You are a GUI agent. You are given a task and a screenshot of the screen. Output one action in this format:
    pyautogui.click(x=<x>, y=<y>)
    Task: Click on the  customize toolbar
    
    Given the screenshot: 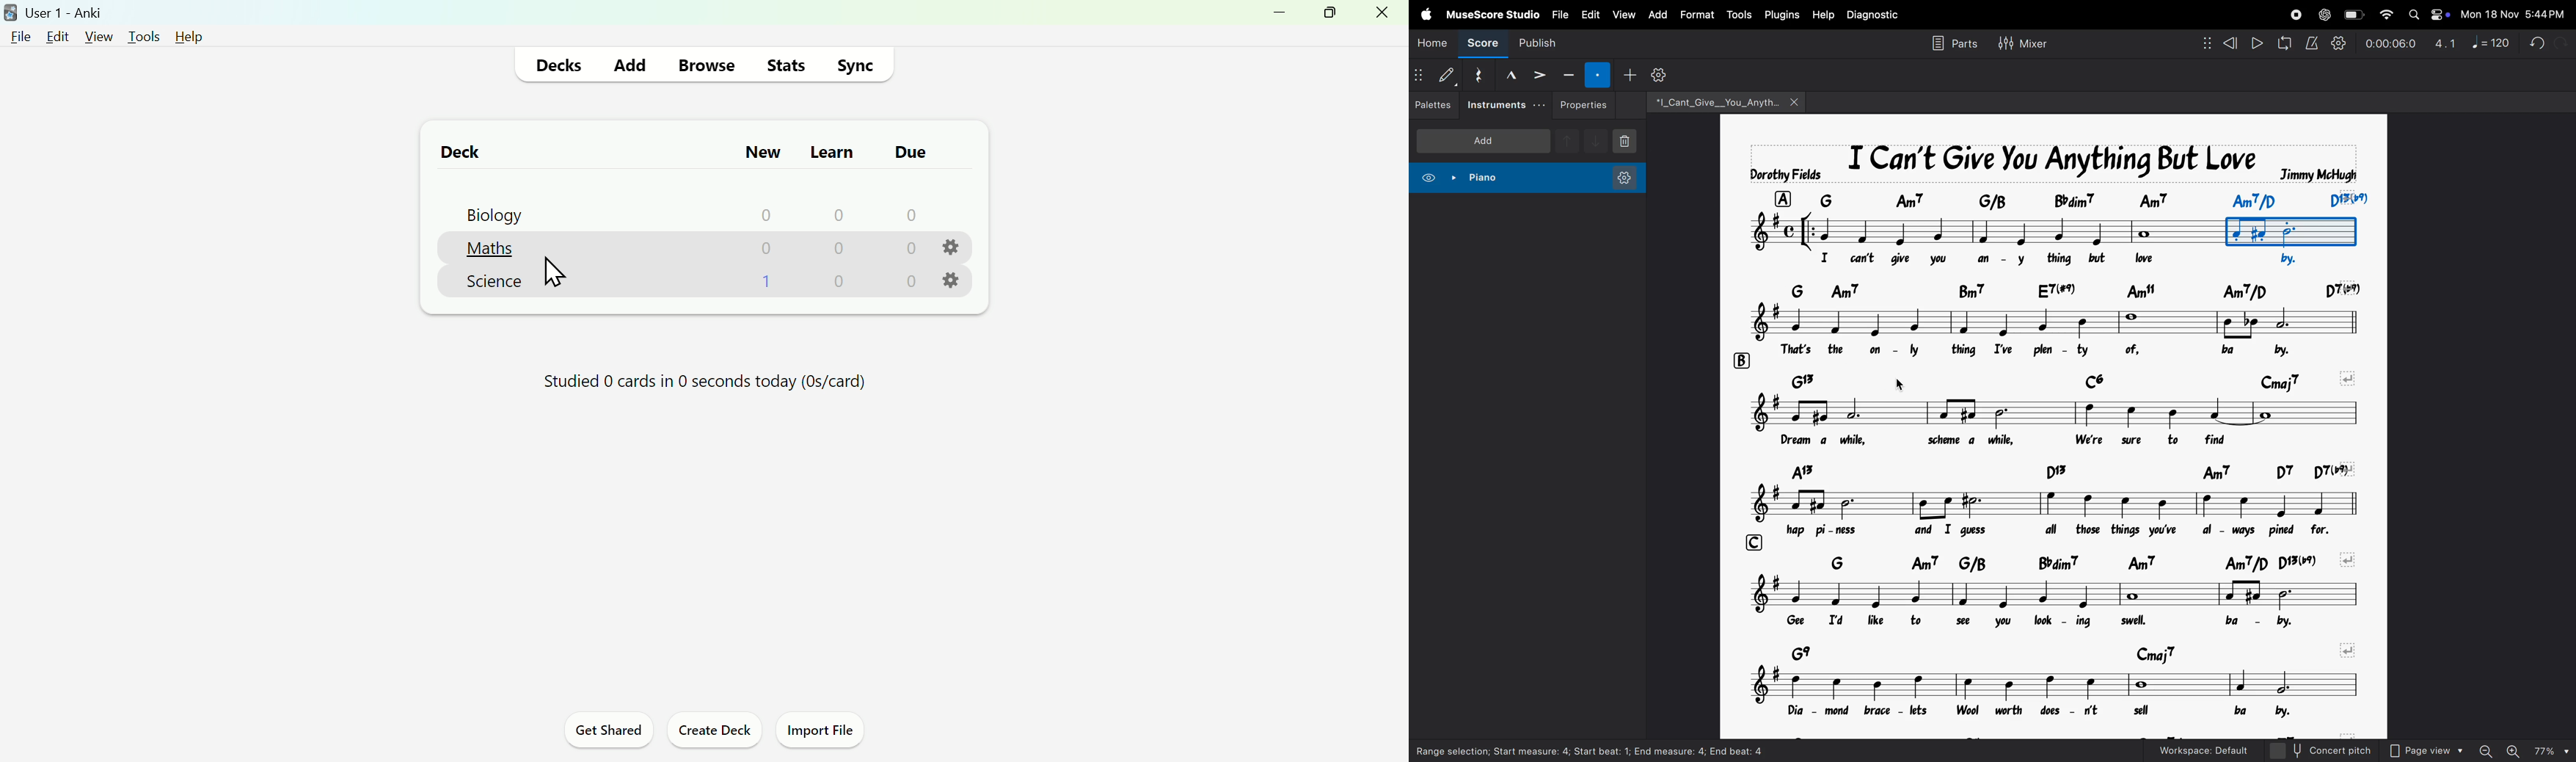 What is the action you would take?
    pyautogui.click(x=1664, y=73)
    